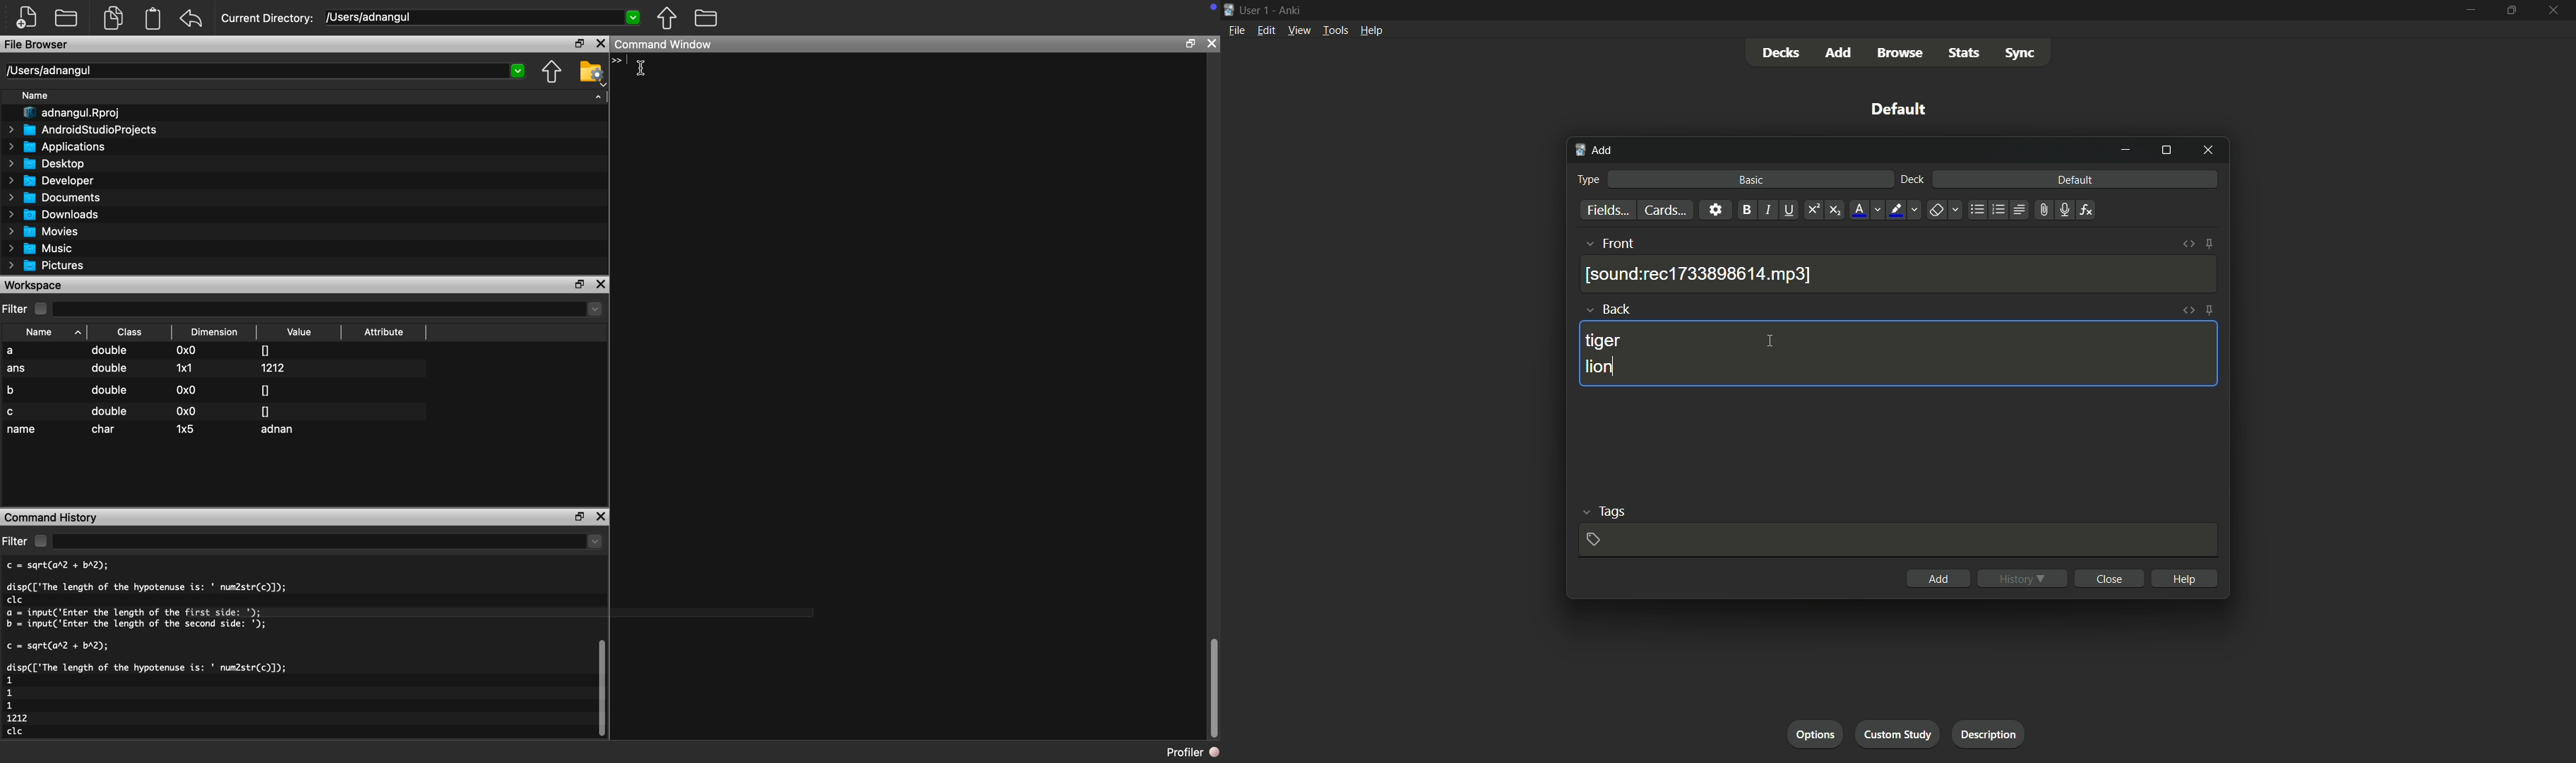  What do you see at coordinates (1936, 211) in the screenshot?
I see `remove  formatting` at bounding box center [1936, 211].